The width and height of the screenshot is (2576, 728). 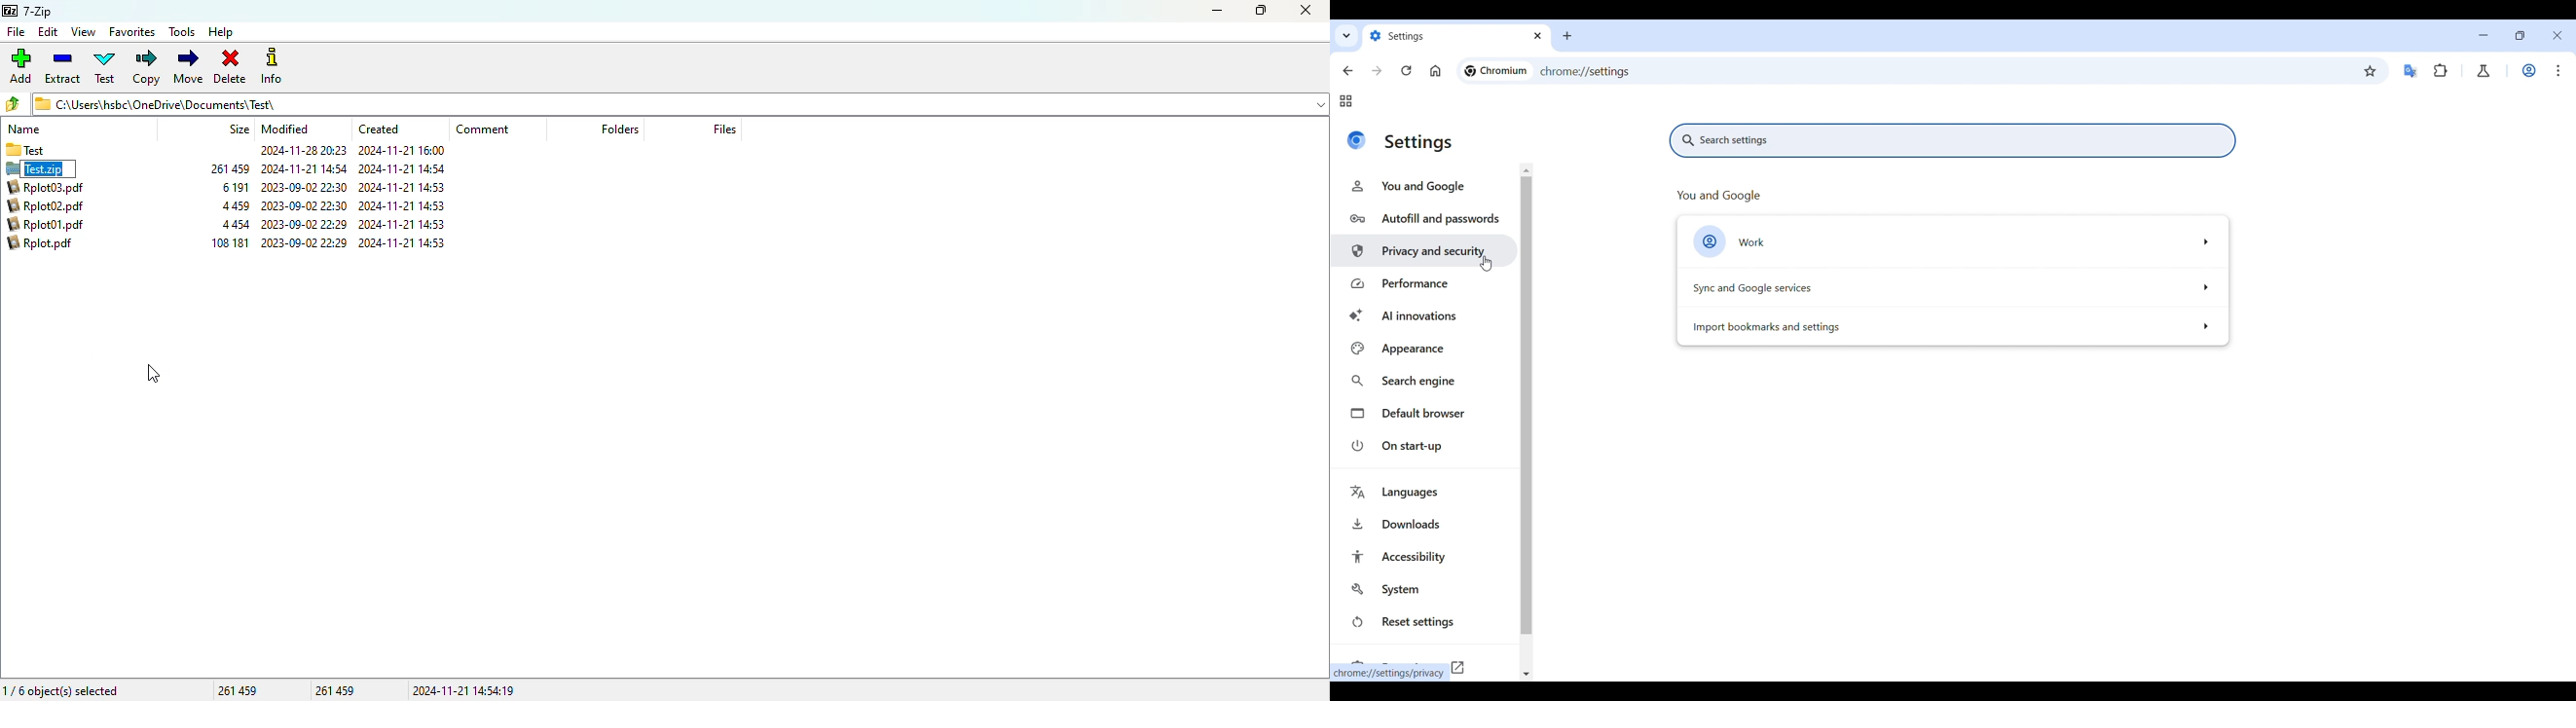 What do you see at coordinates (1423, 621) in the screenshot?
I see `Reset settings` at bounding box center [1423, 621].